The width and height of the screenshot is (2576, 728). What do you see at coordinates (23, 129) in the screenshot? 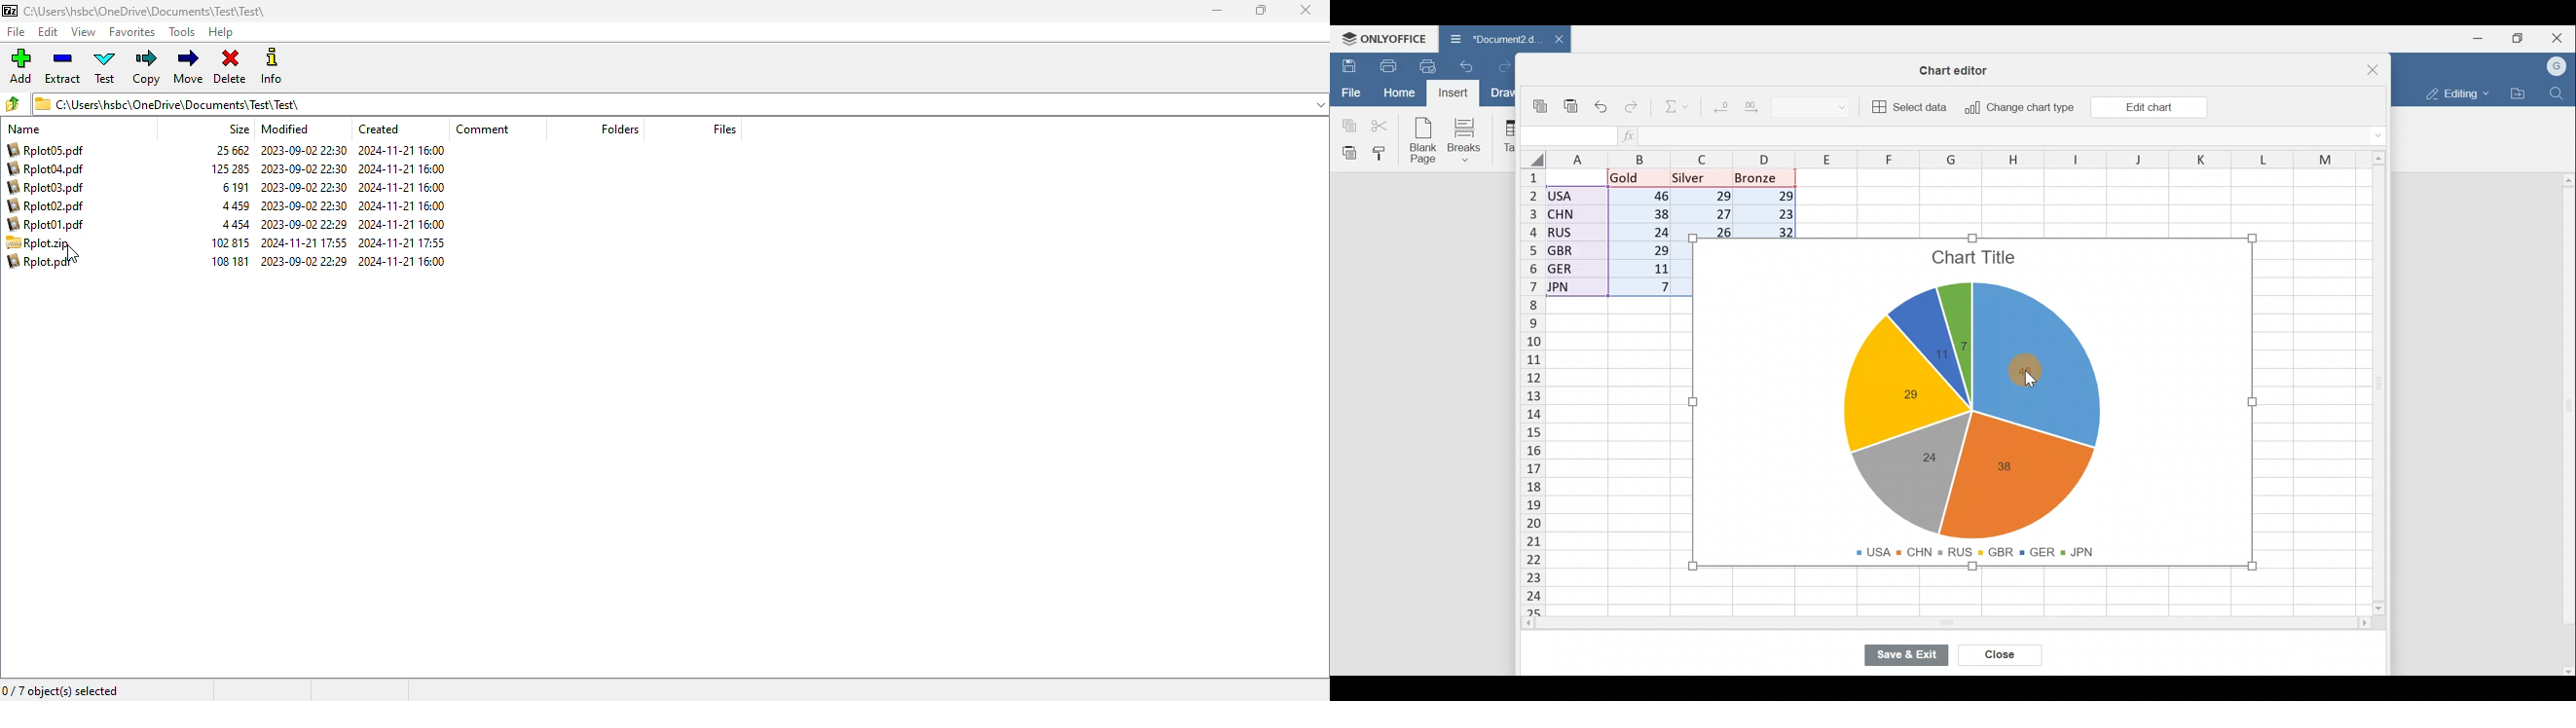
I see `name` at bounding box center [23, 129].